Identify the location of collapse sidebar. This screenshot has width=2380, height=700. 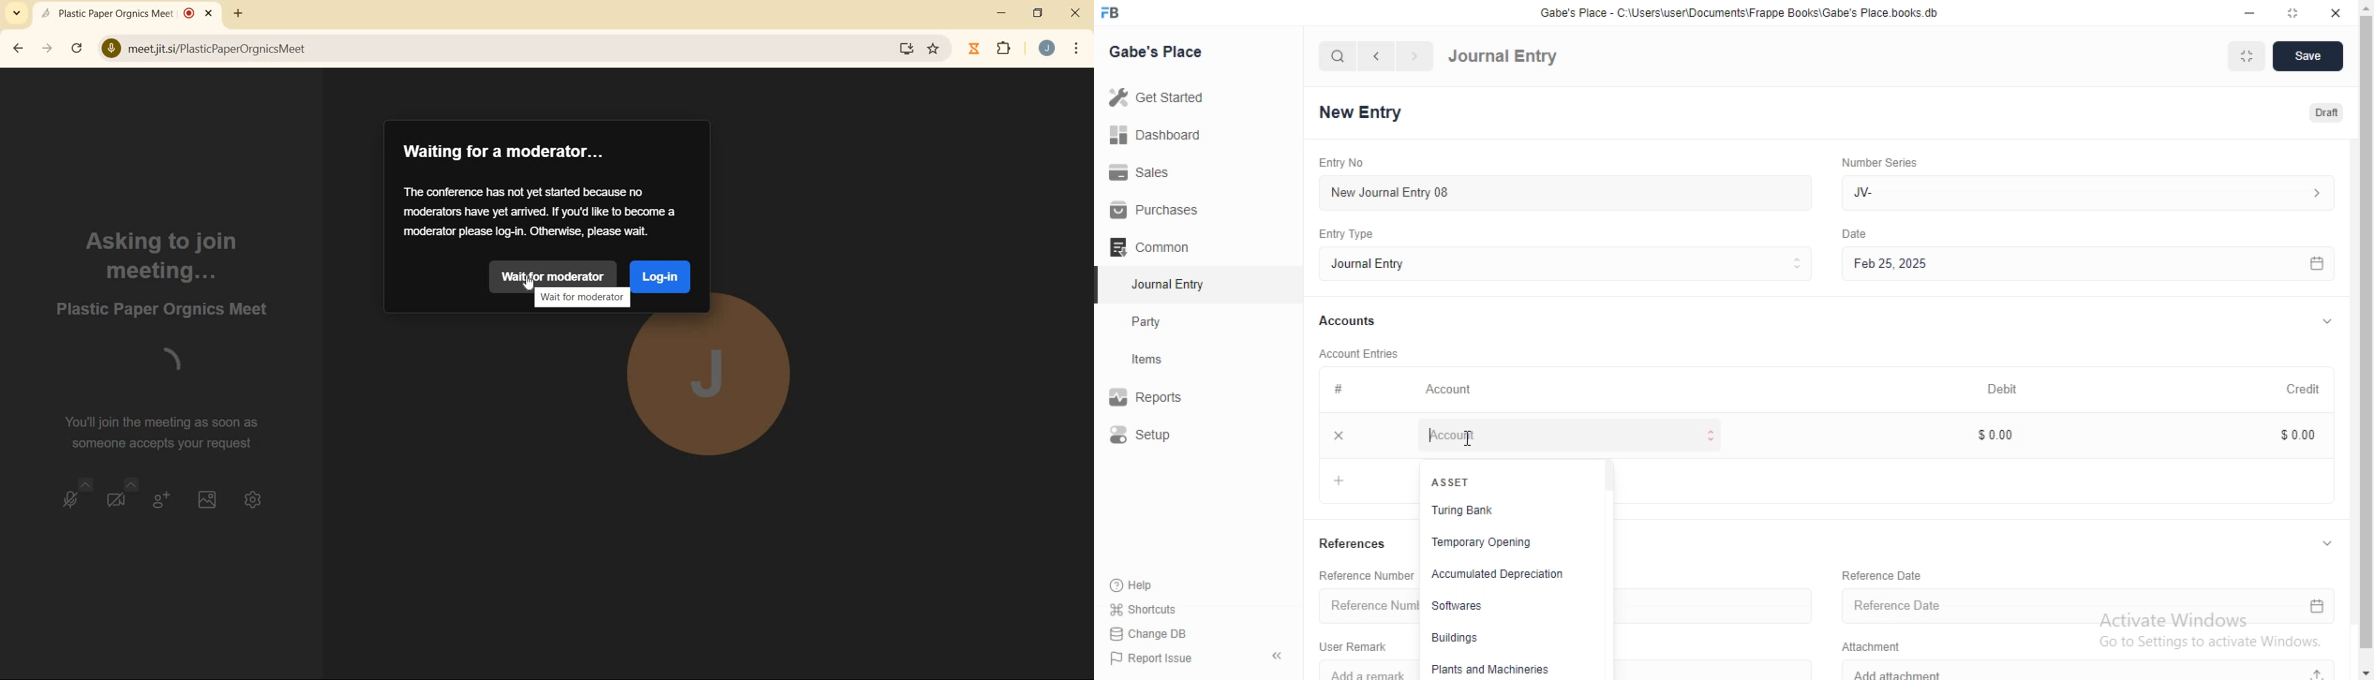
(1277, 657).